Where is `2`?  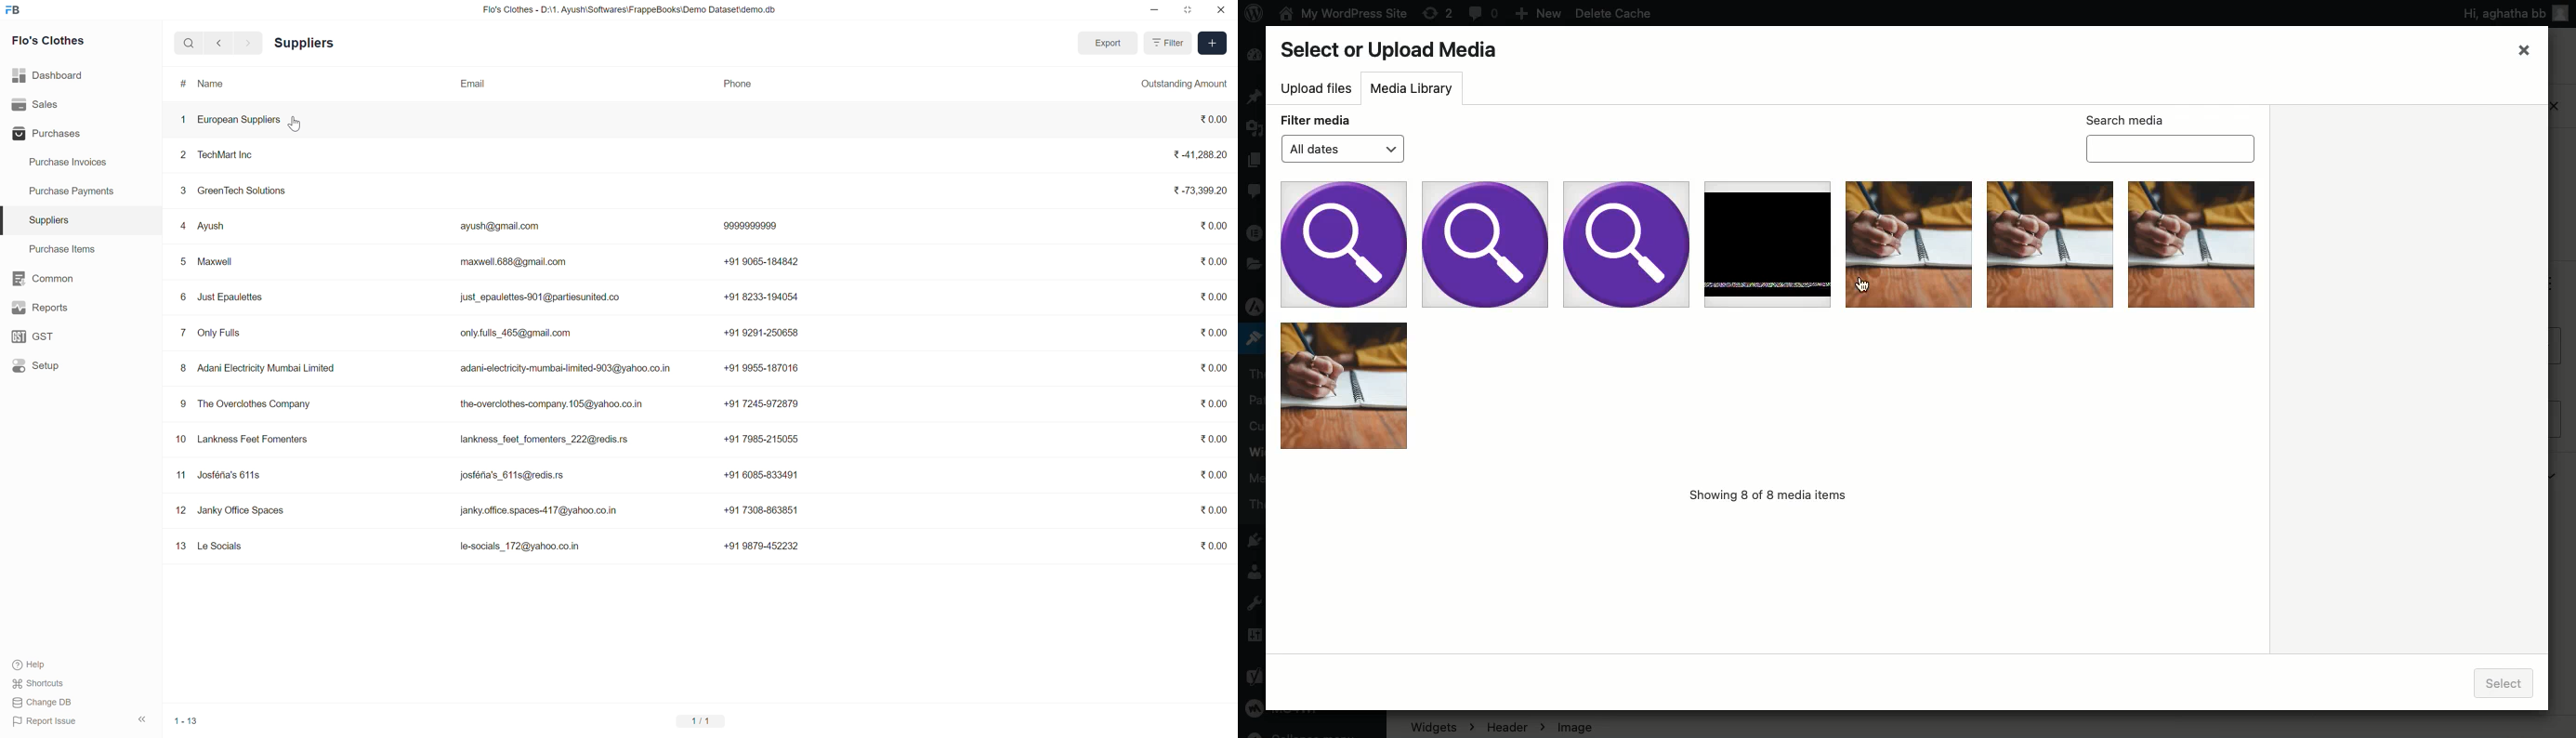 2 is located at coordinates (179, 152).